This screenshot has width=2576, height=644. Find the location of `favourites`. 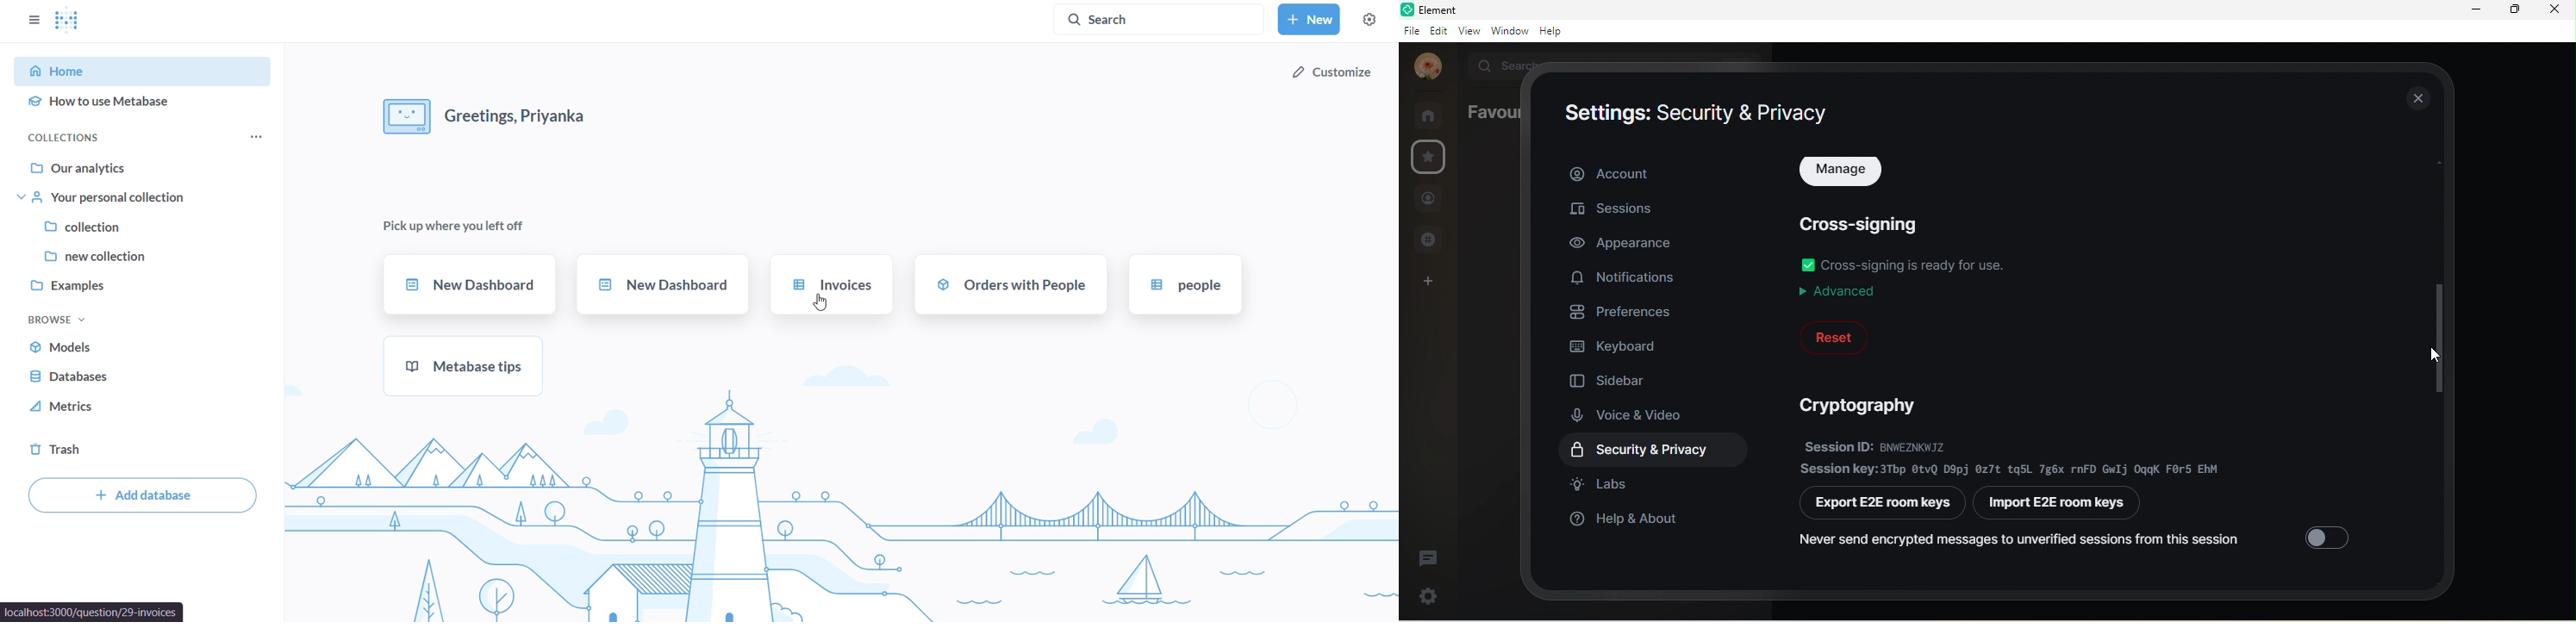

favourites is located at coordinates (1493, 110).